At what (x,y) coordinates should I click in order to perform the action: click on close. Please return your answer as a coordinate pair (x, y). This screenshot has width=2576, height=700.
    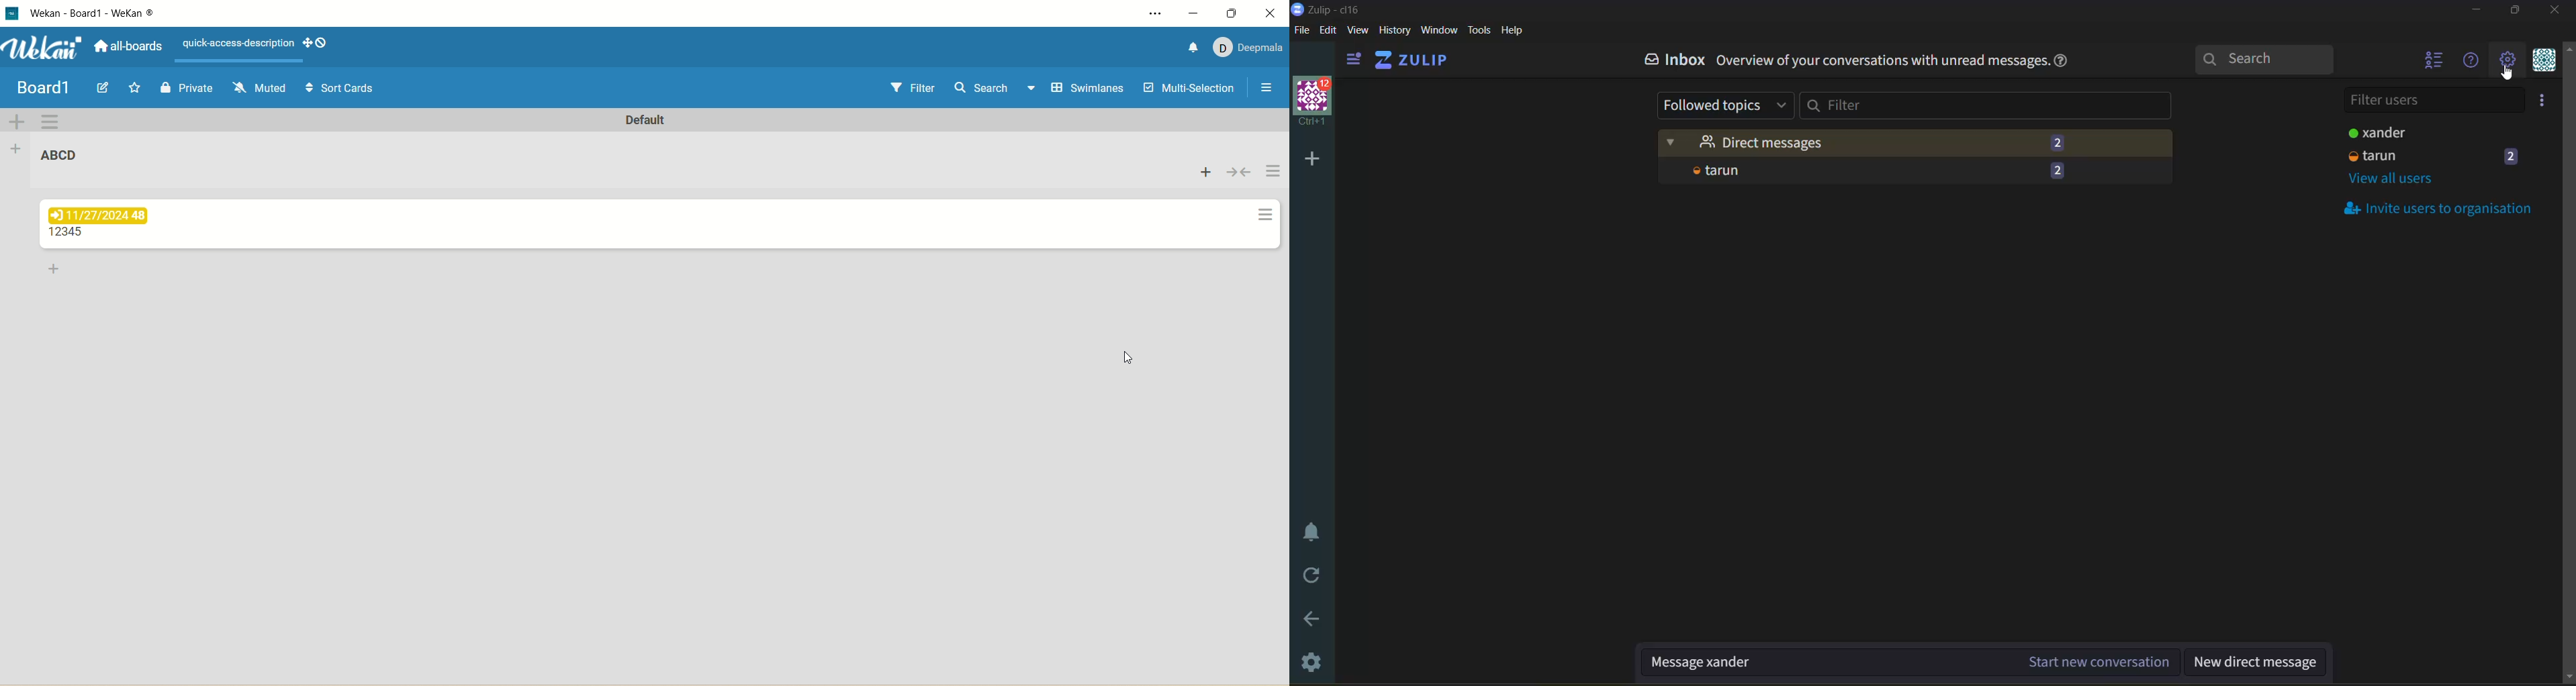
    Looking at the image, I should click on (2557, 10).